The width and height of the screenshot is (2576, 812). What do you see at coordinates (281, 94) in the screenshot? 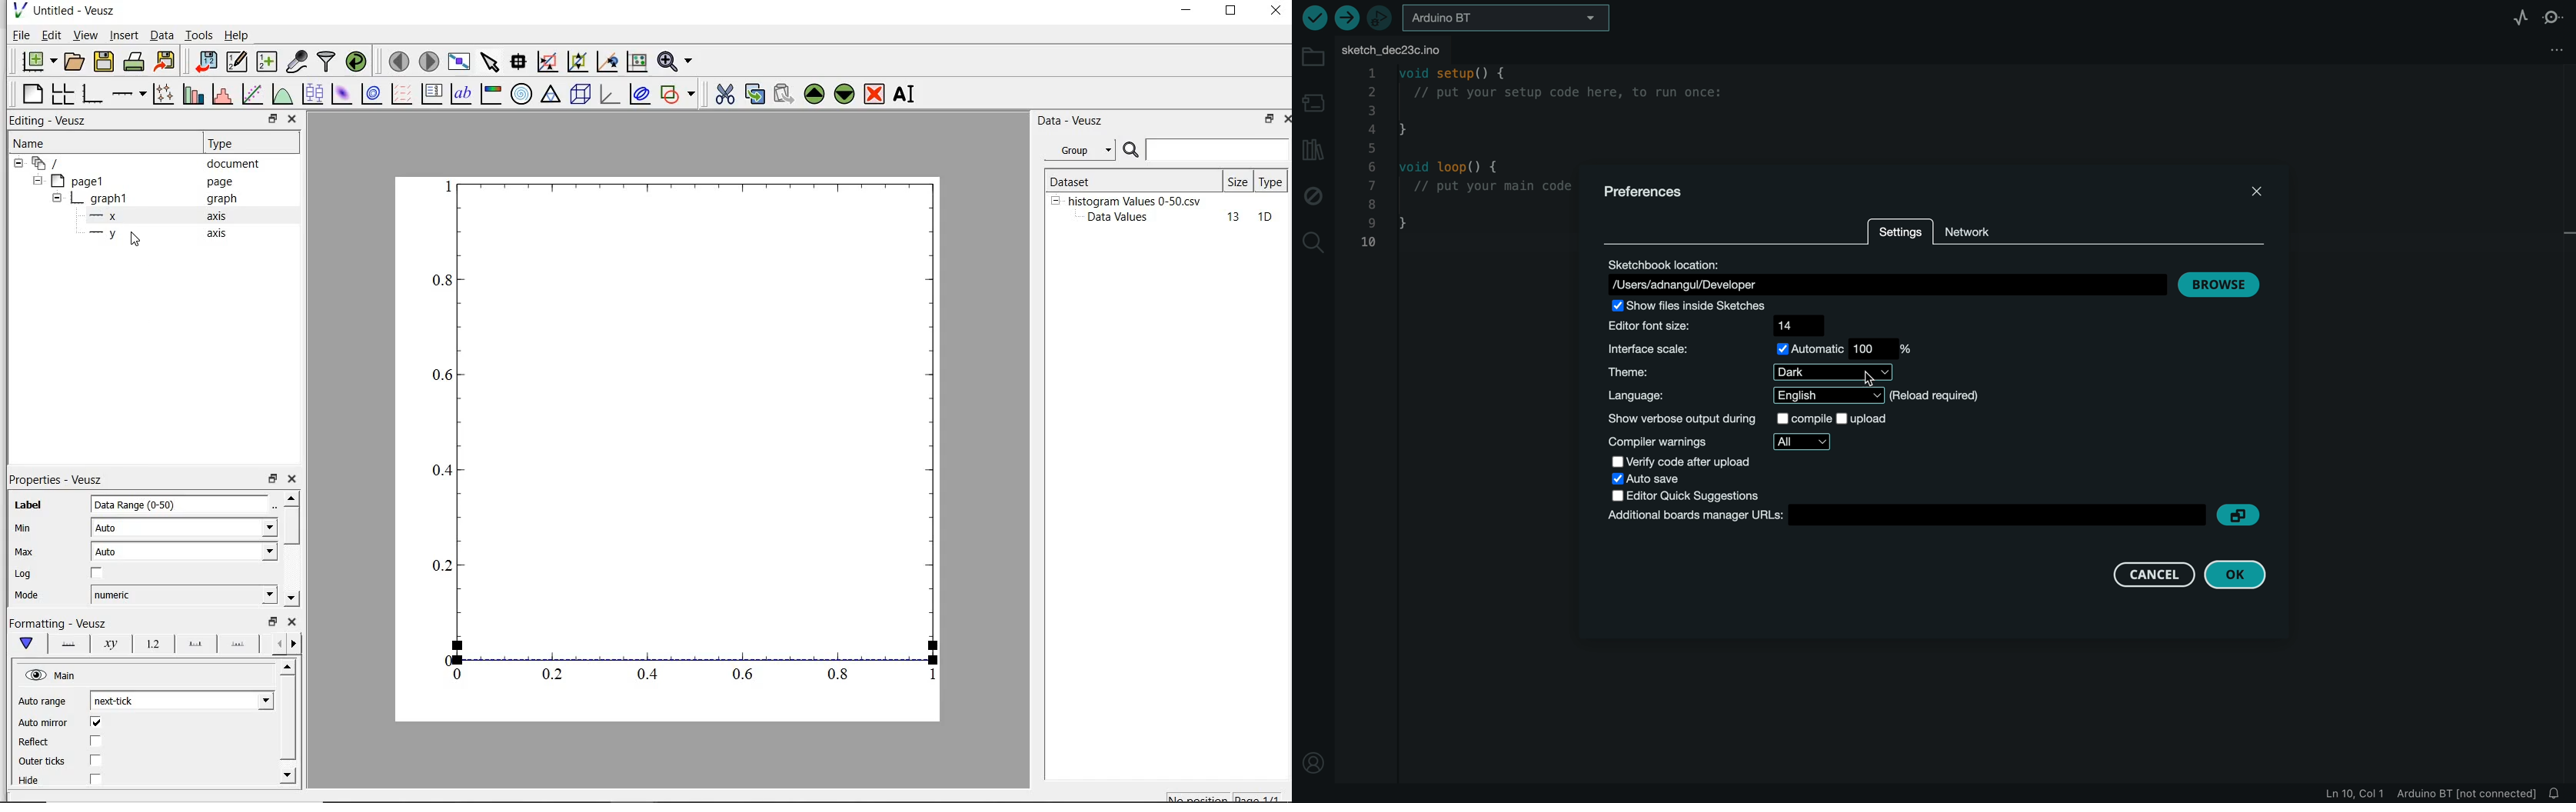
I see `plot a function` at bounding box center [281, 94].